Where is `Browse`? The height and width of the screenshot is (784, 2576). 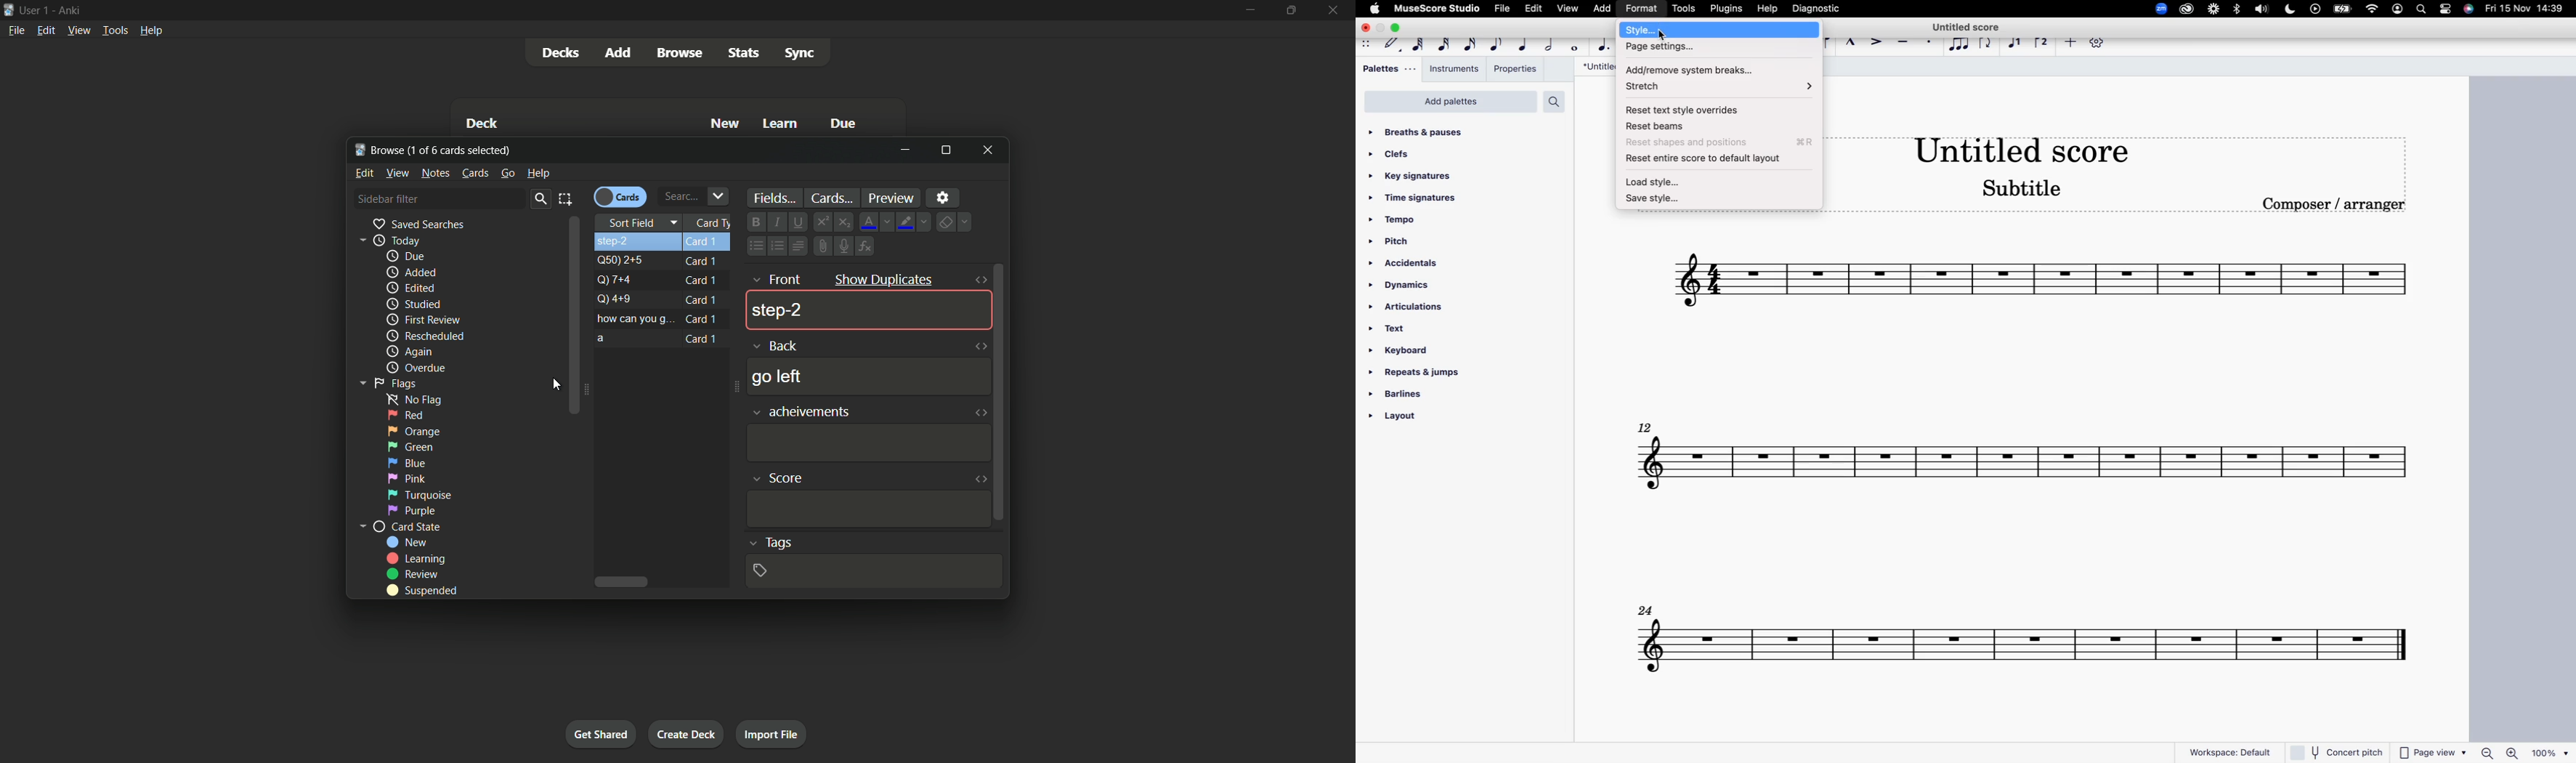 Browse is located at coordinates (679, 52).